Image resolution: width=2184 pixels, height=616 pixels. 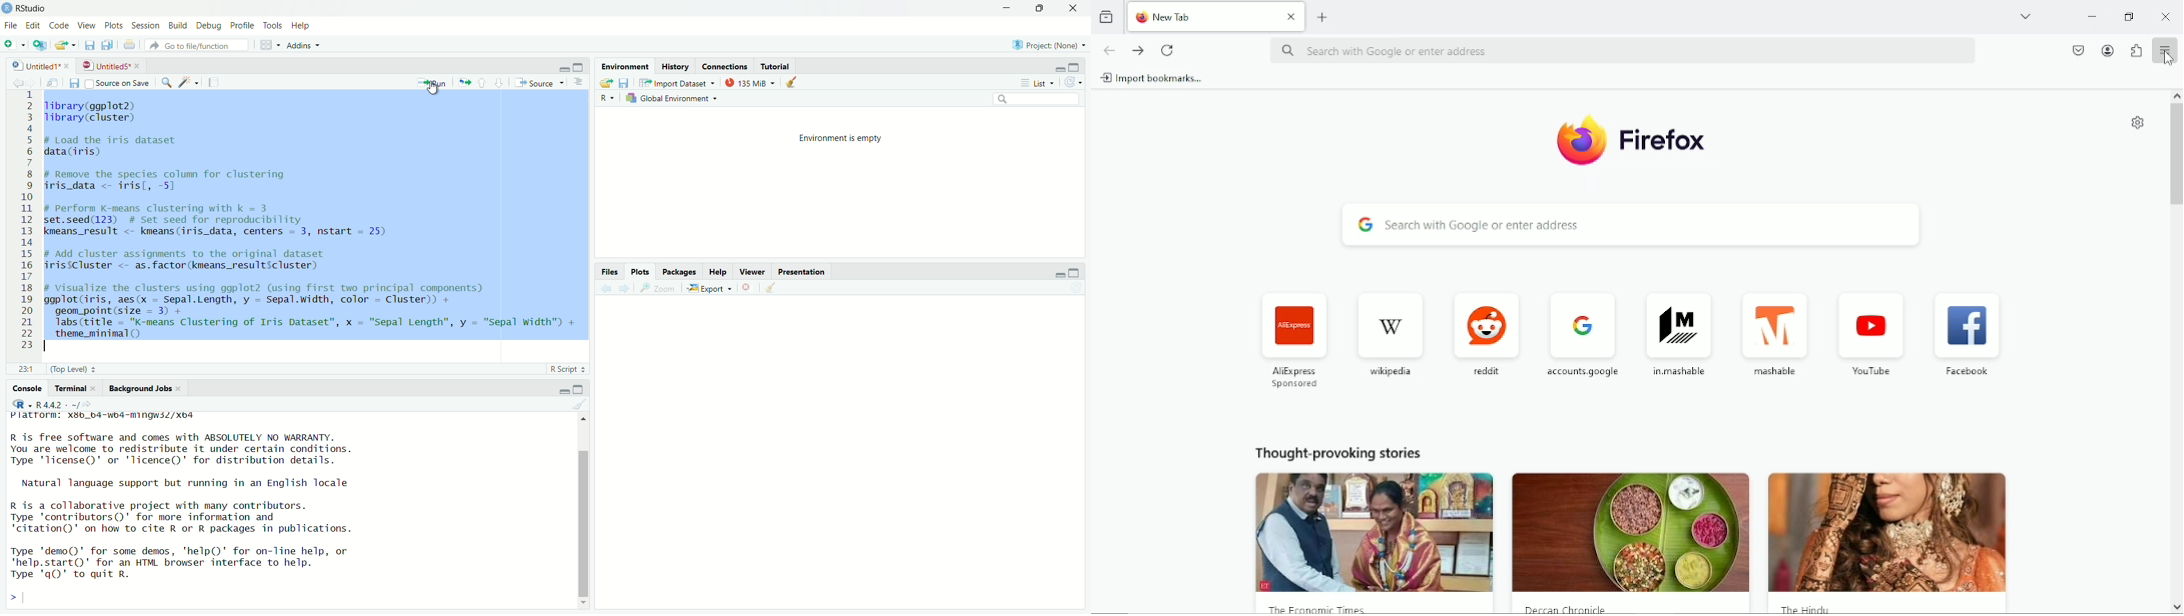 I want to click on minimize, so click(x=1056, y=68).